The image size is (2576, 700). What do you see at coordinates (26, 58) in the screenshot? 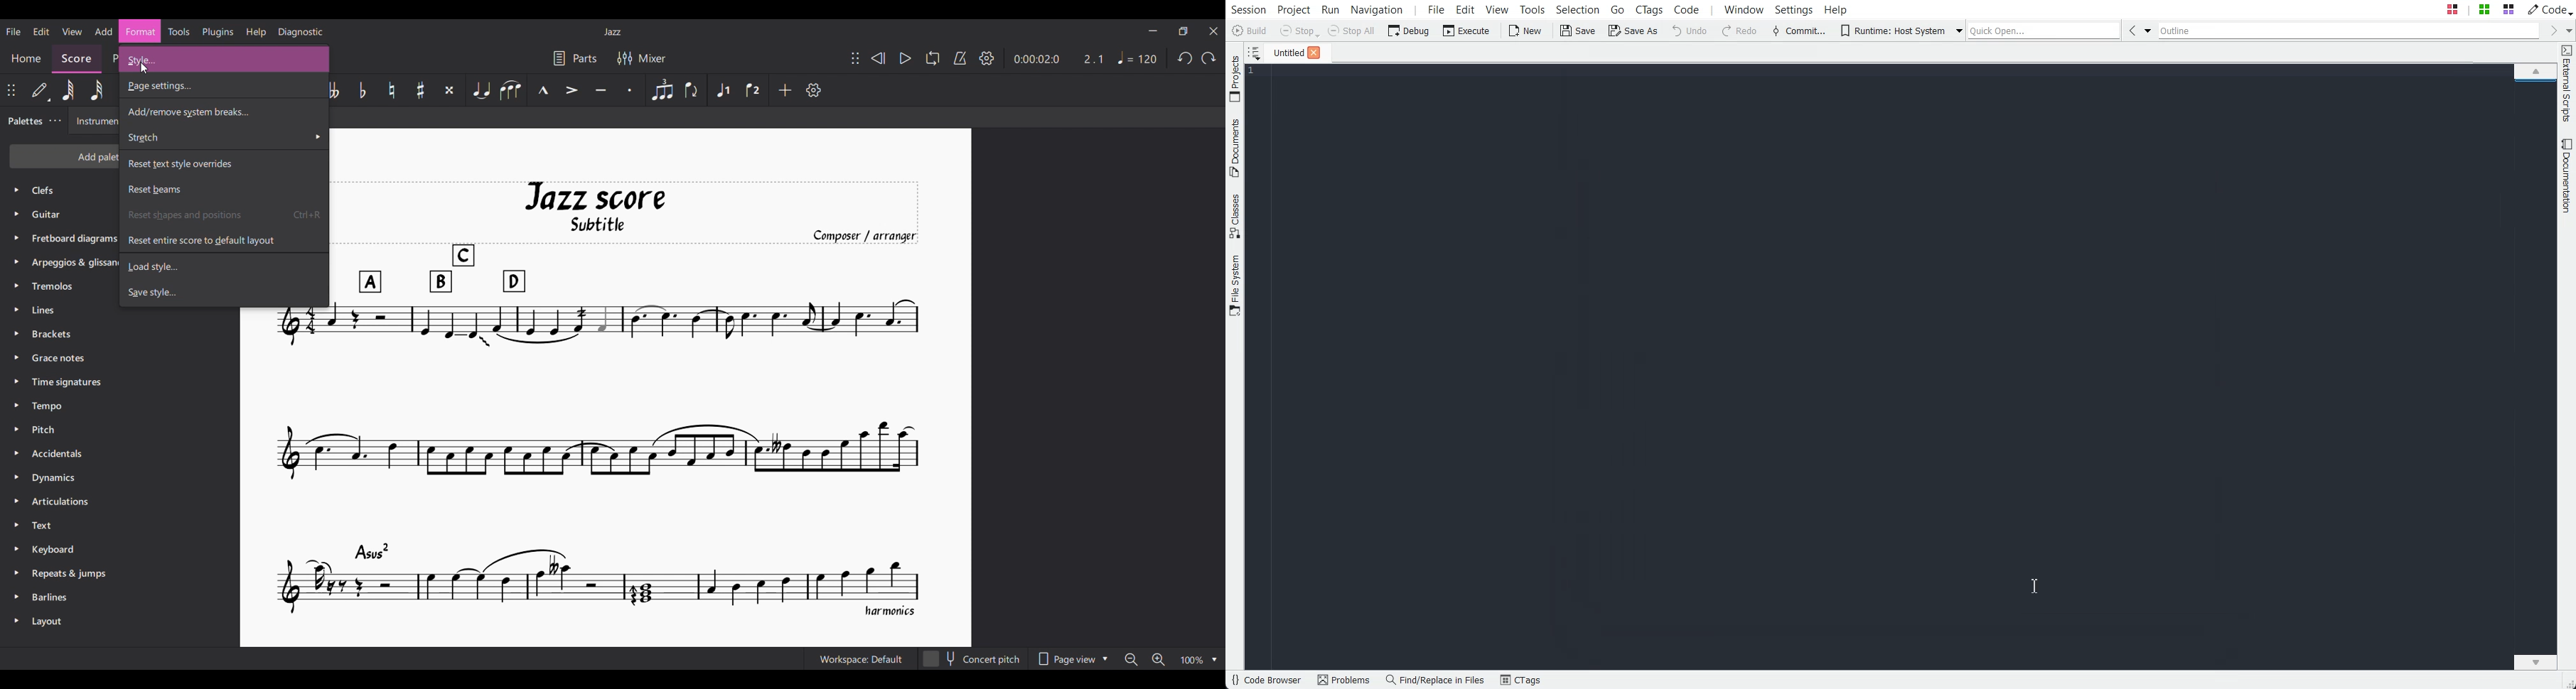
I see `Home` at bounding box center [26, 58].